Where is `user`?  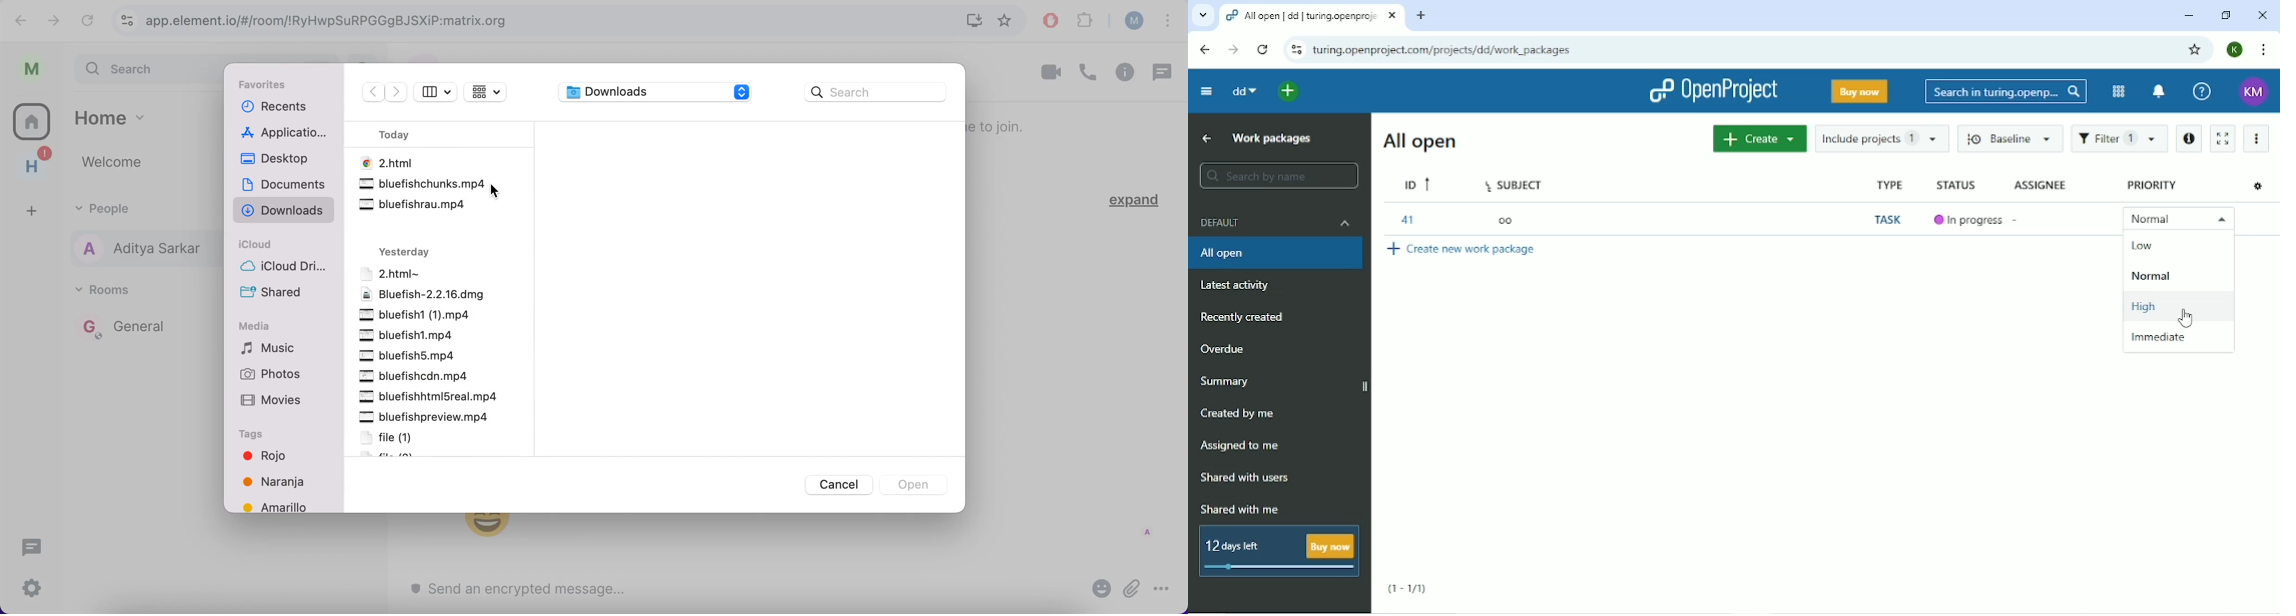
user is located at coordinates (1134, 23).